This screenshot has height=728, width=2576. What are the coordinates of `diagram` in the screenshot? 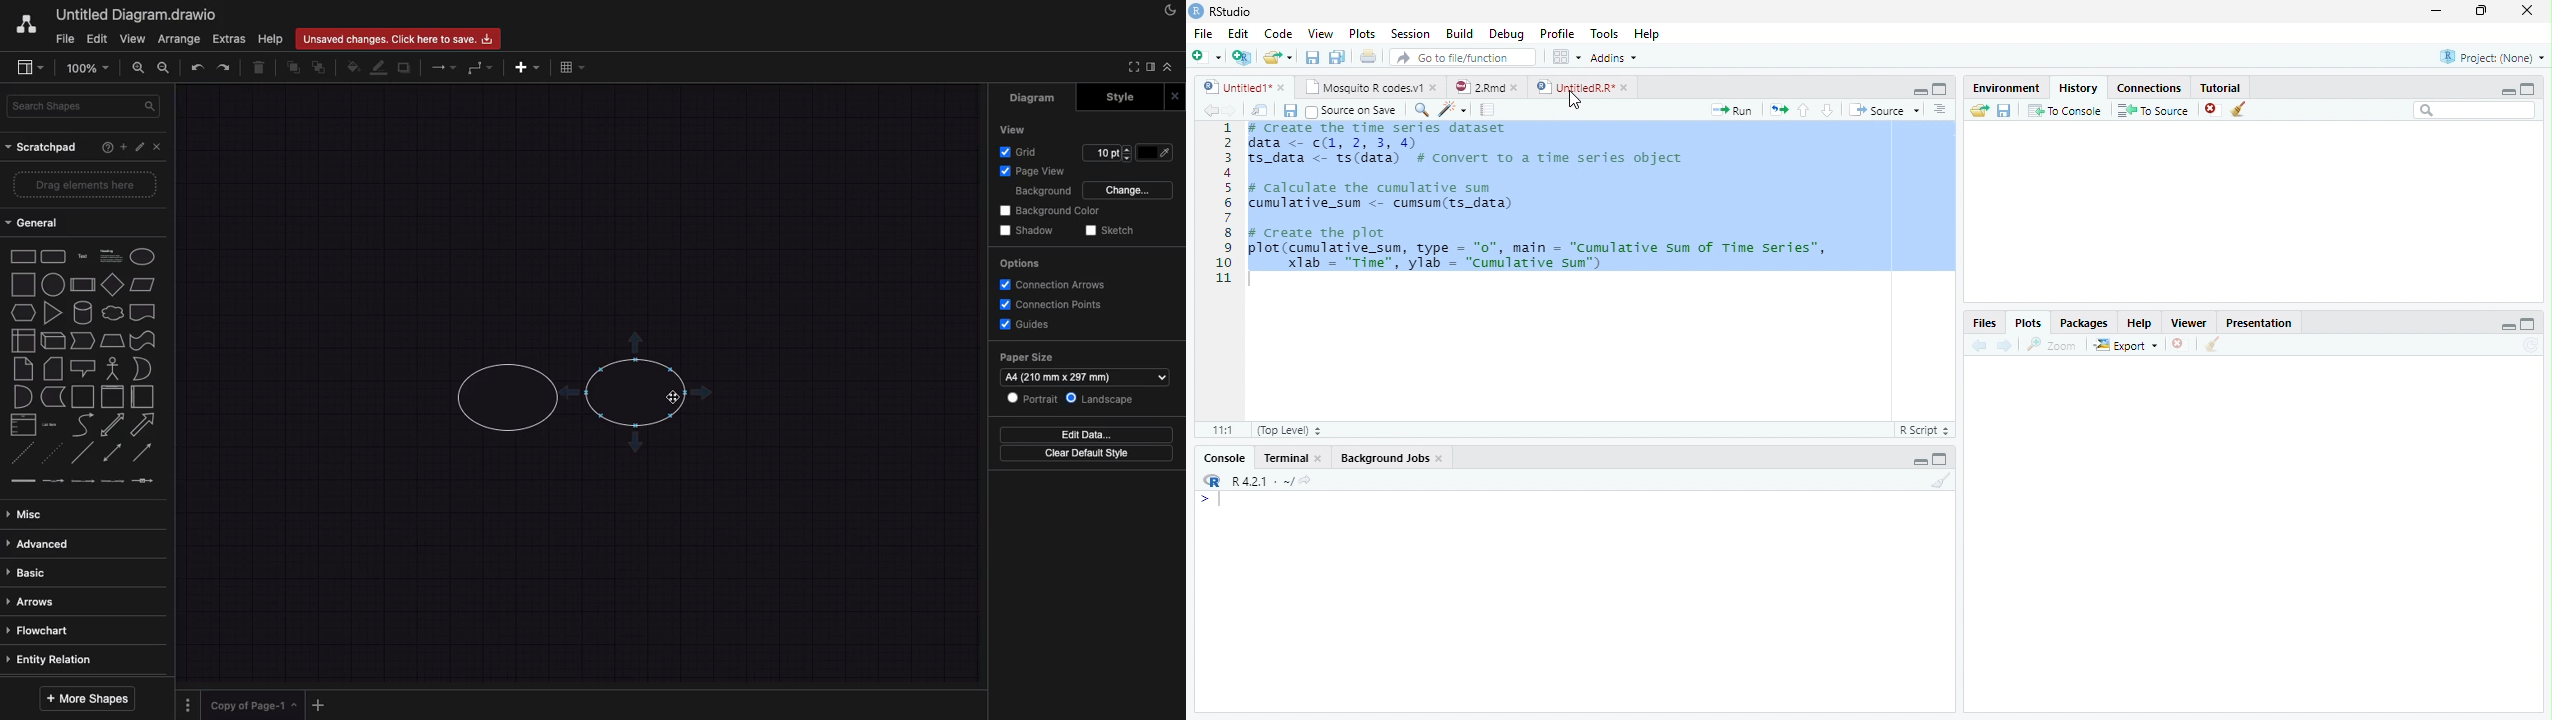 It's located at (1036, 96).